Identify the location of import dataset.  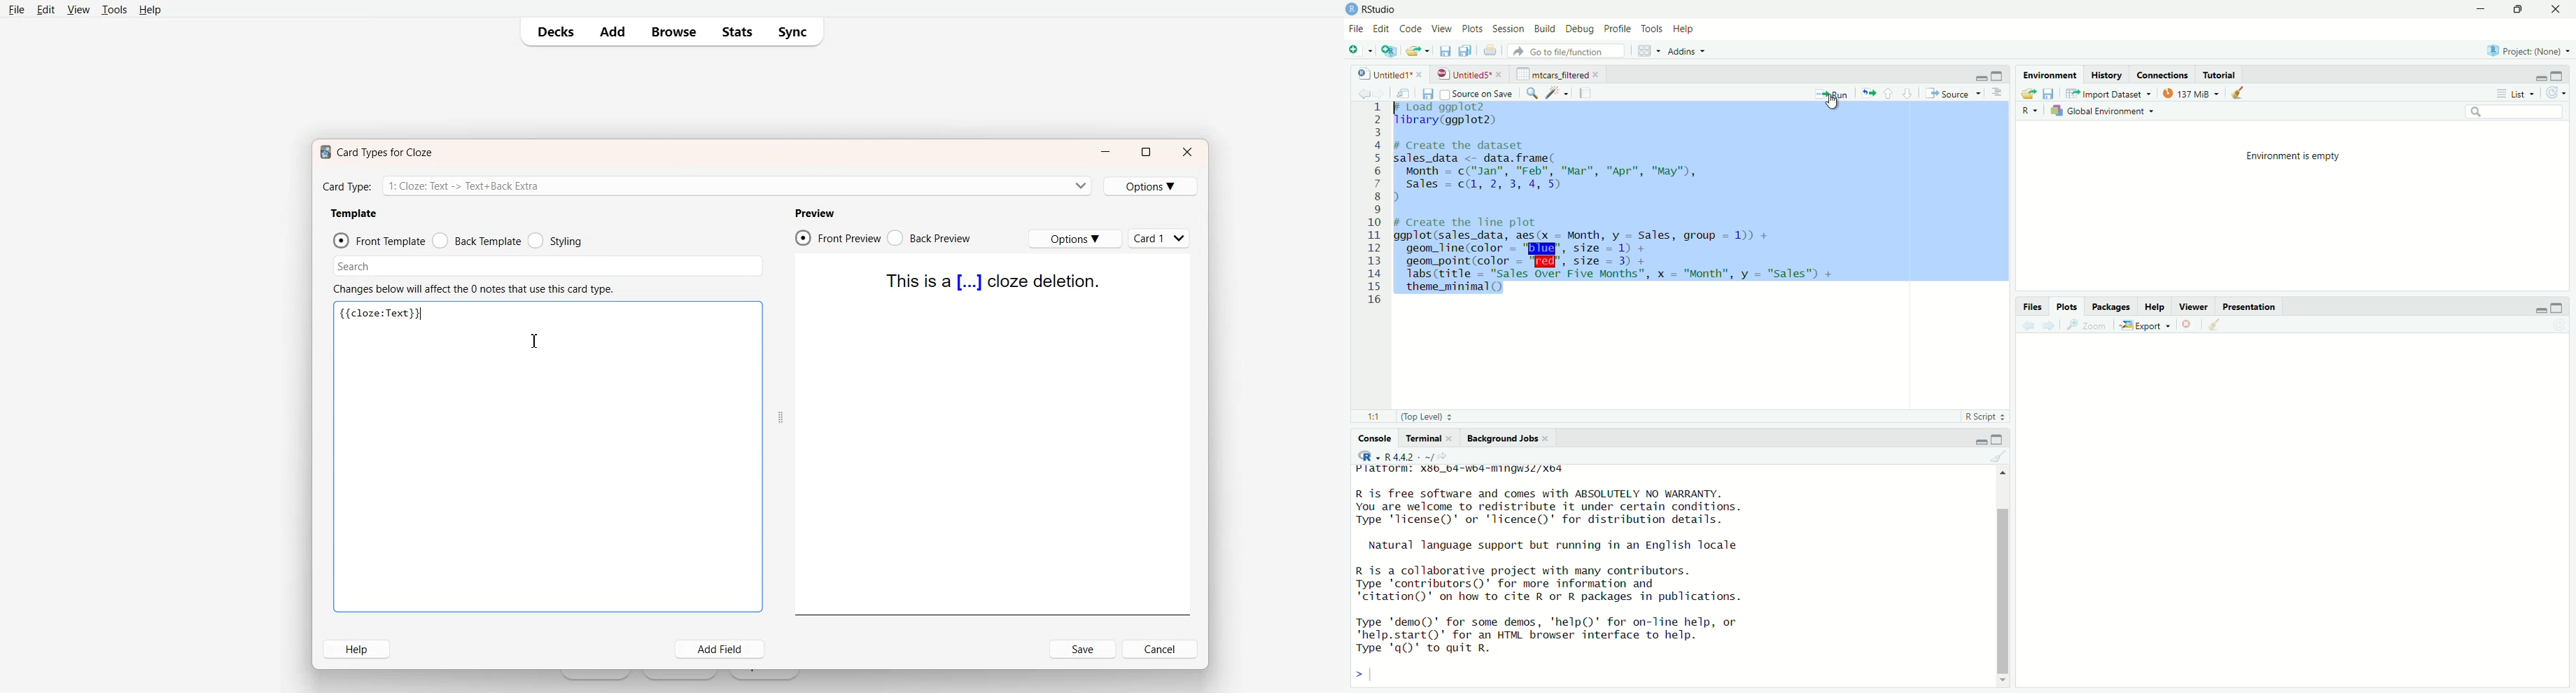
(2108, 94).